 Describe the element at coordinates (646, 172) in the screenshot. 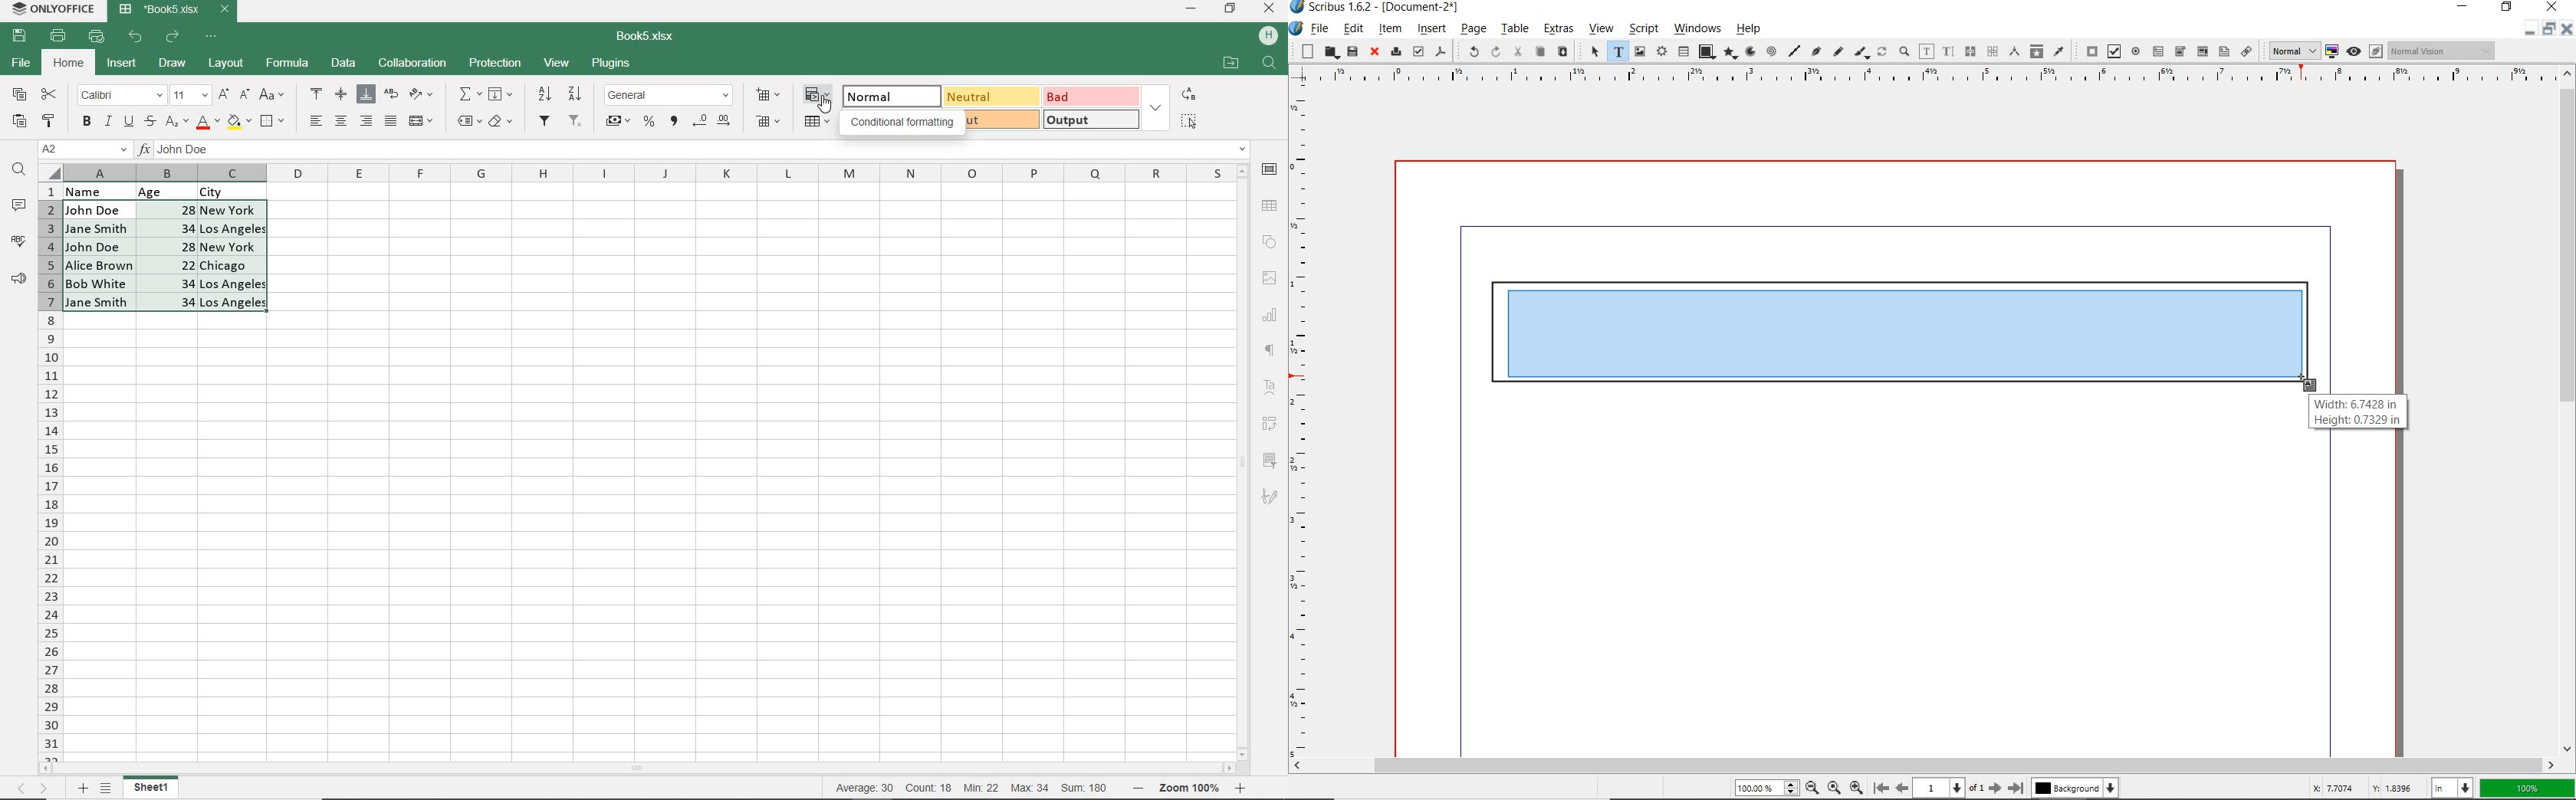

I see `COLUMNS` at that location.